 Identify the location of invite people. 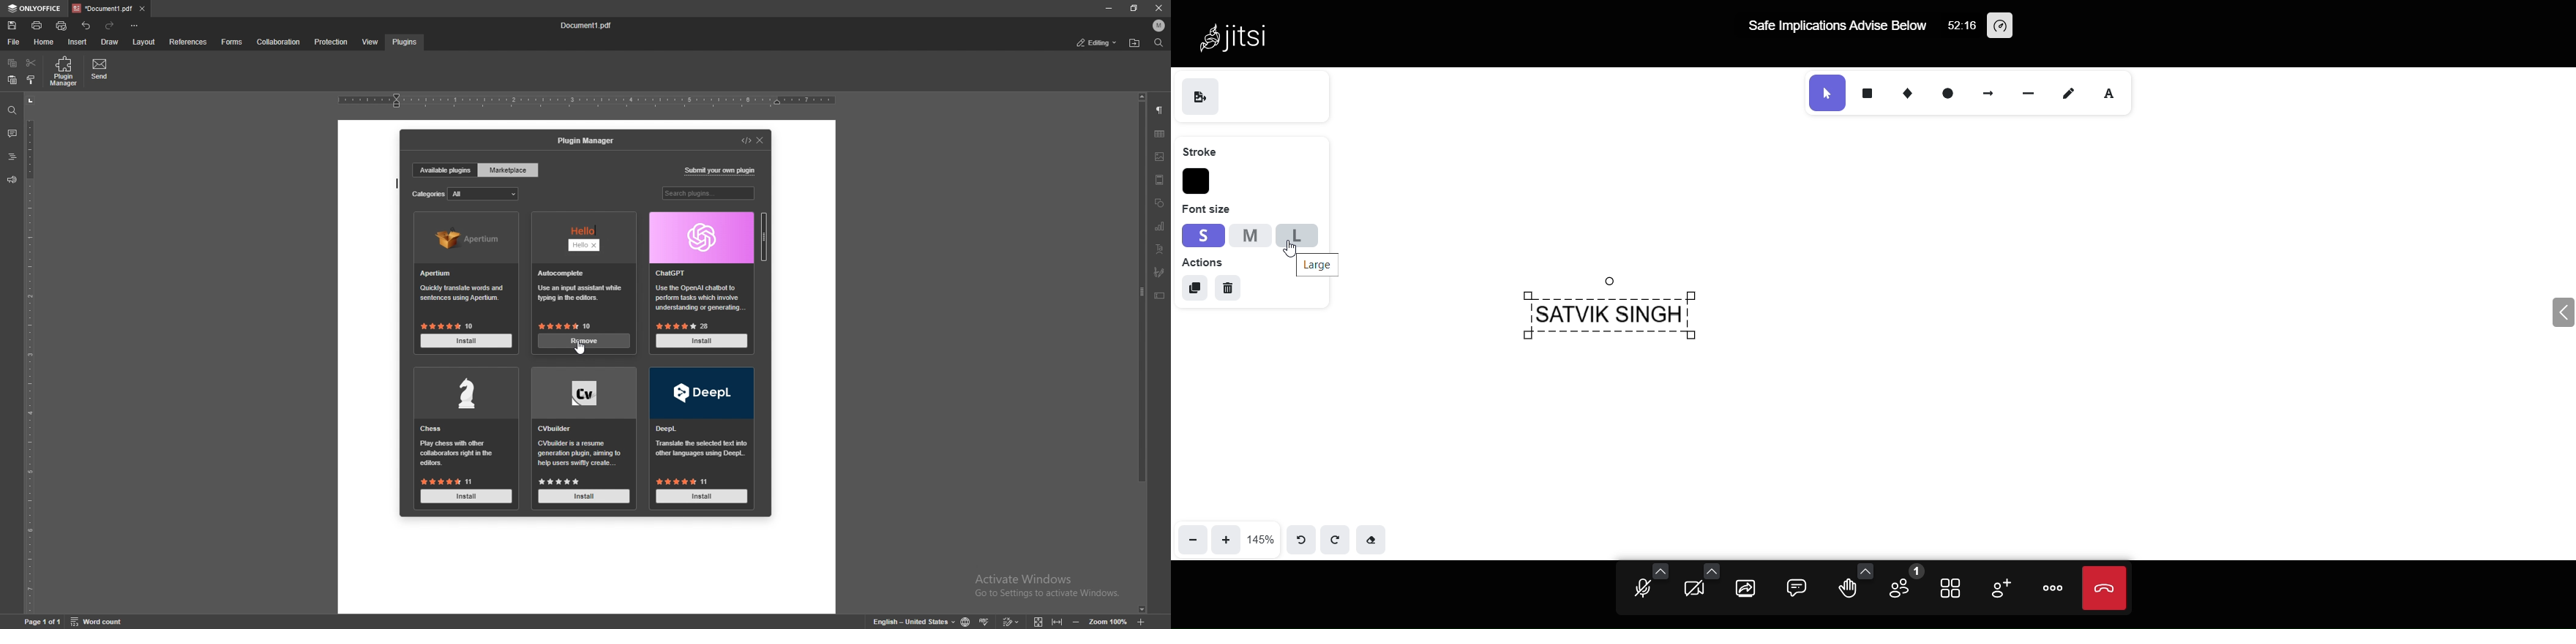
(1998, 587).